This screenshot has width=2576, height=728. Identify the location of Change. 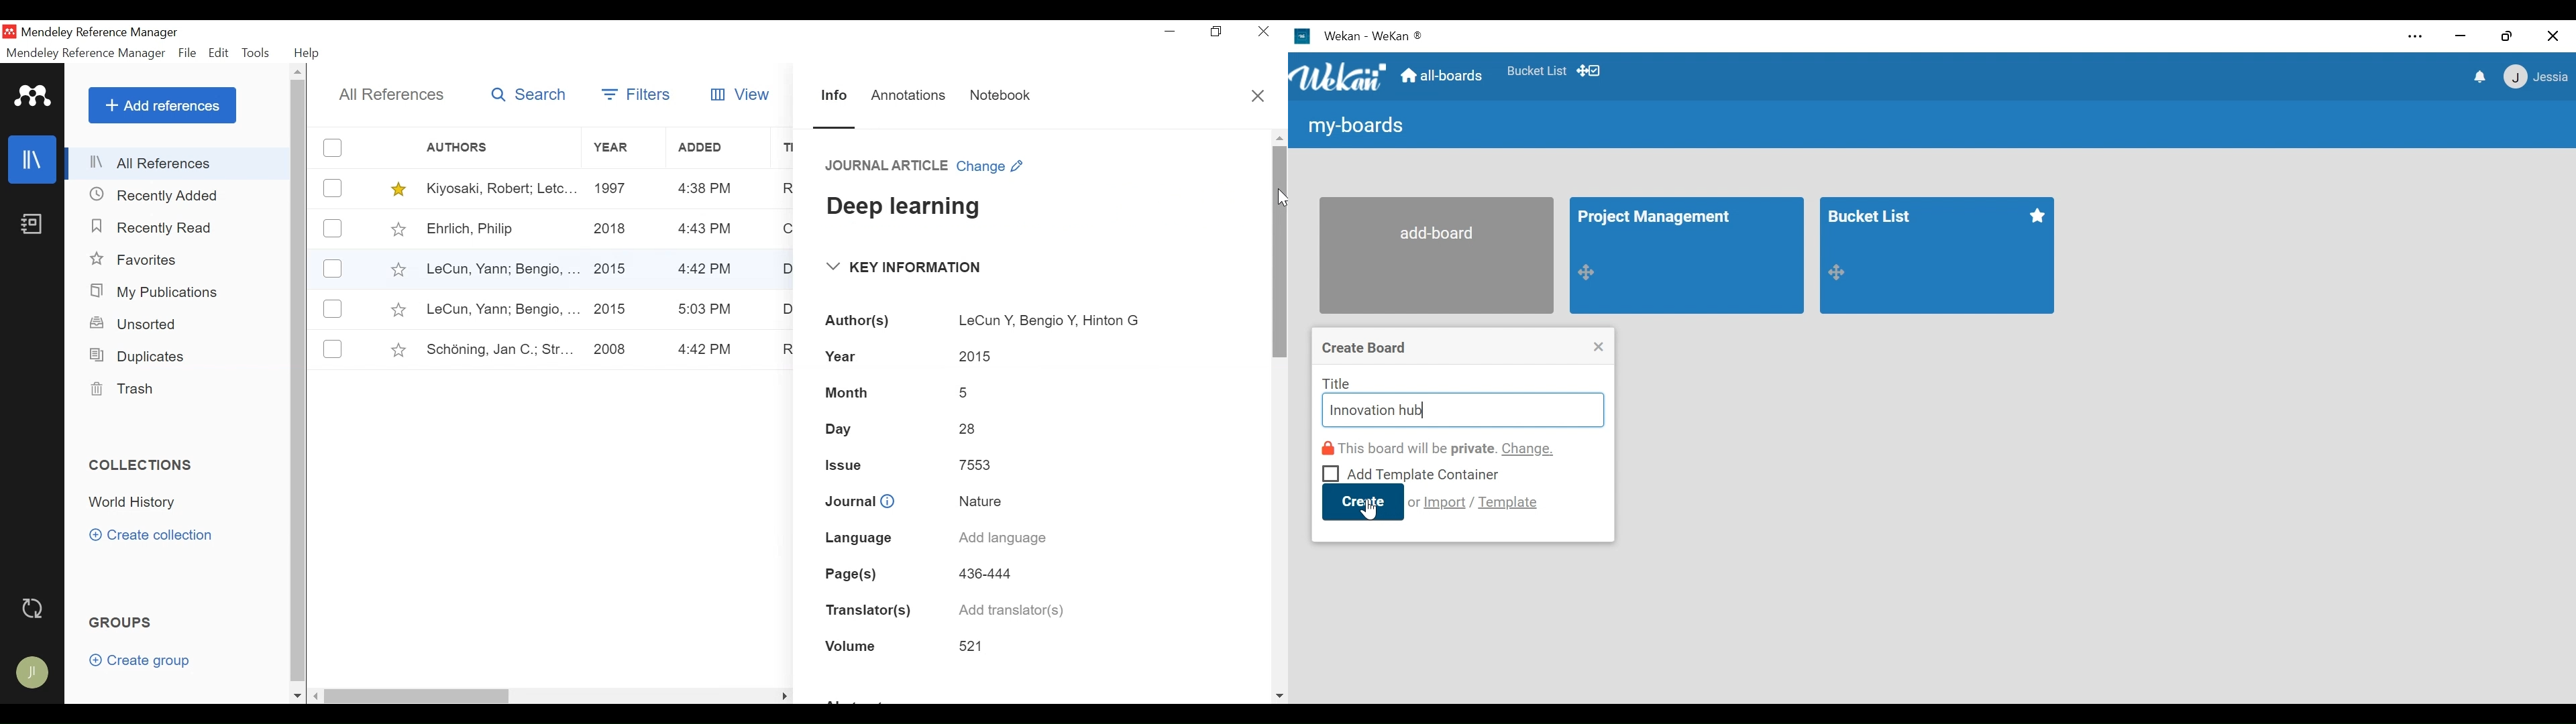
(993, 168).